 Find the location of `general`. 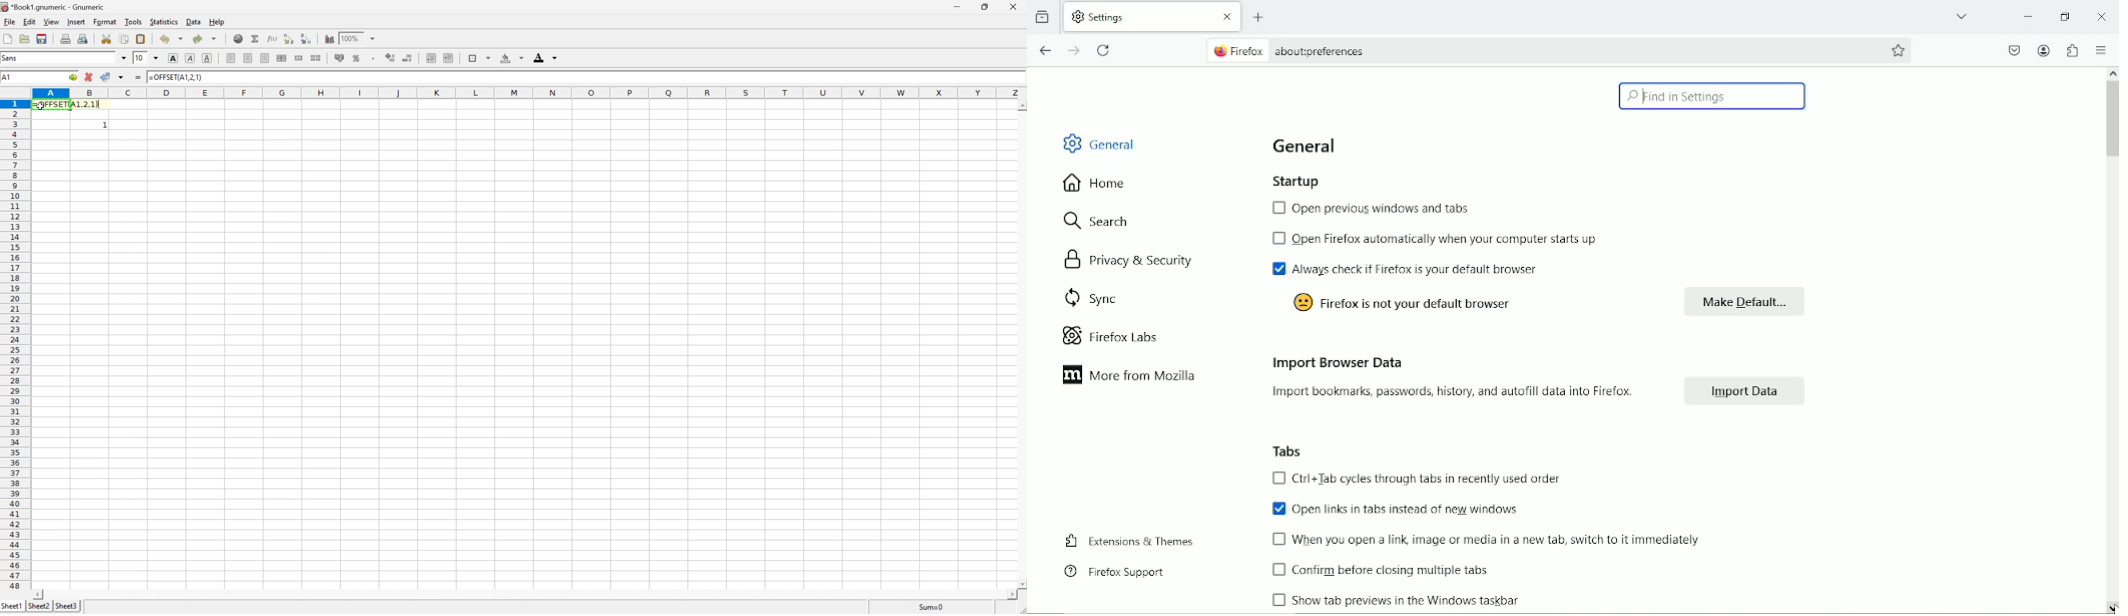

general is located at coordinates (1098, 143).